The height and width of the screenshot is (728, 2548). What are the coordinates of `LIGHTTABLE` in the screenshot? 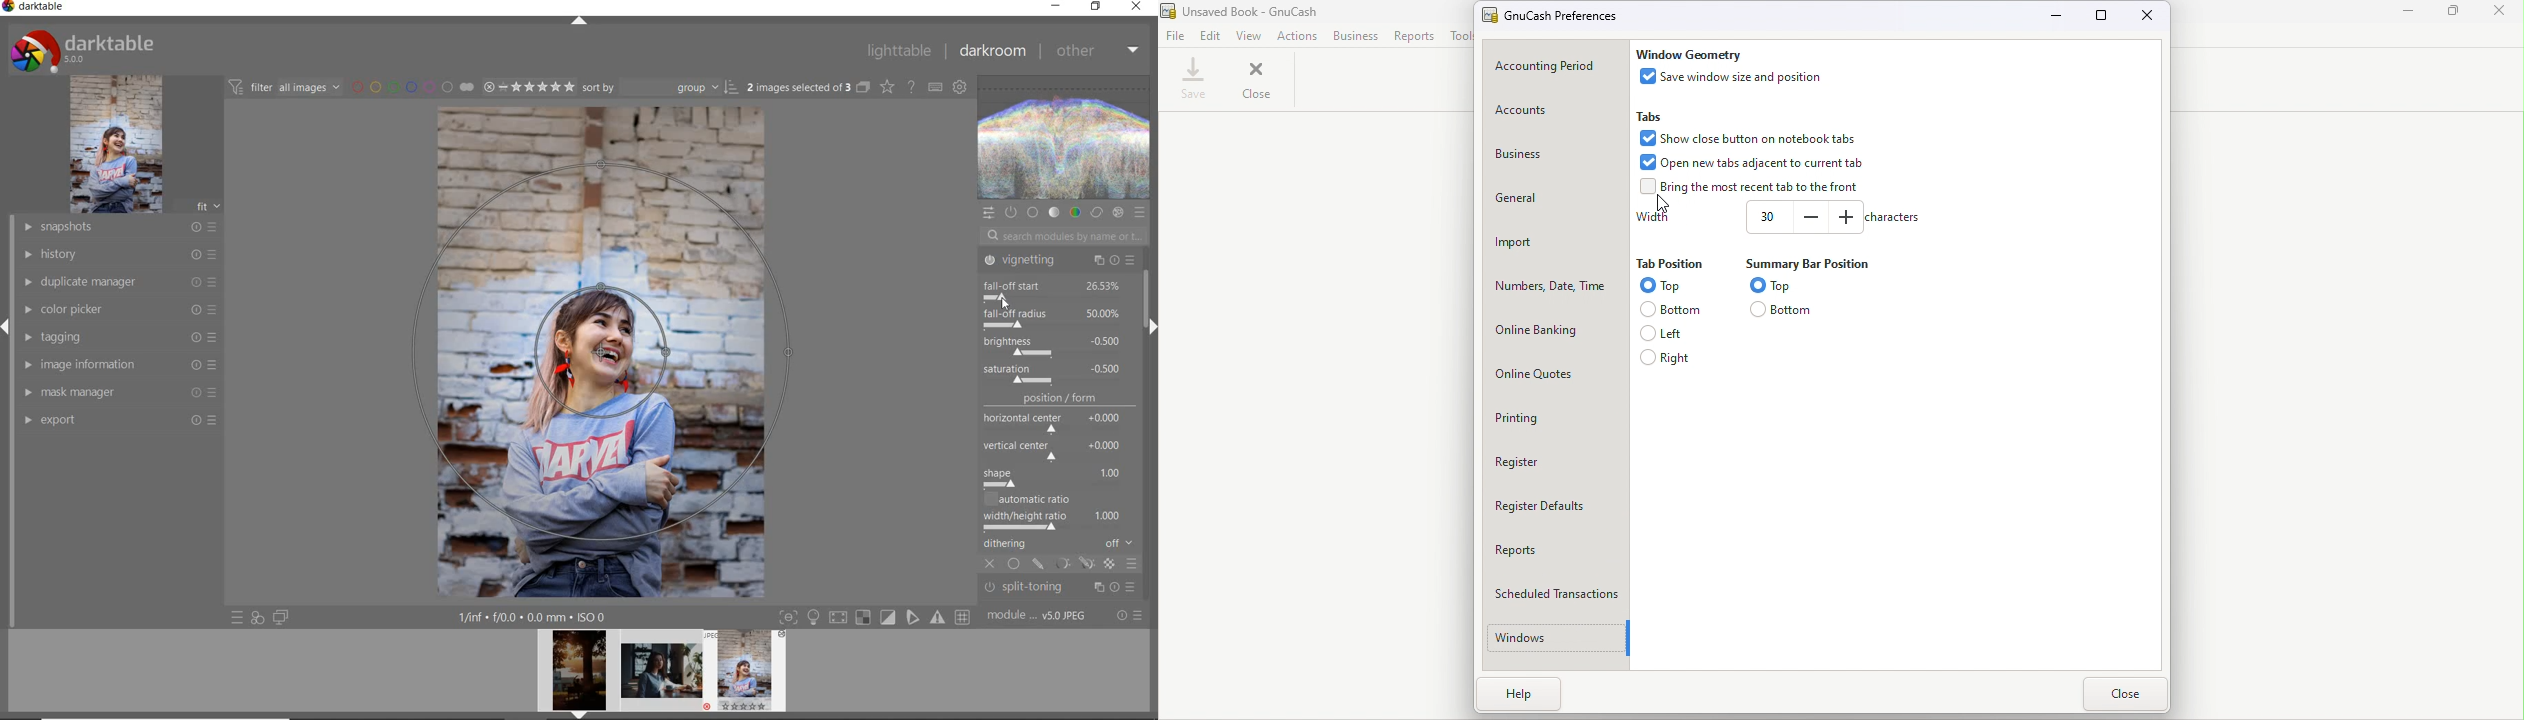 It's located at (899, 50).